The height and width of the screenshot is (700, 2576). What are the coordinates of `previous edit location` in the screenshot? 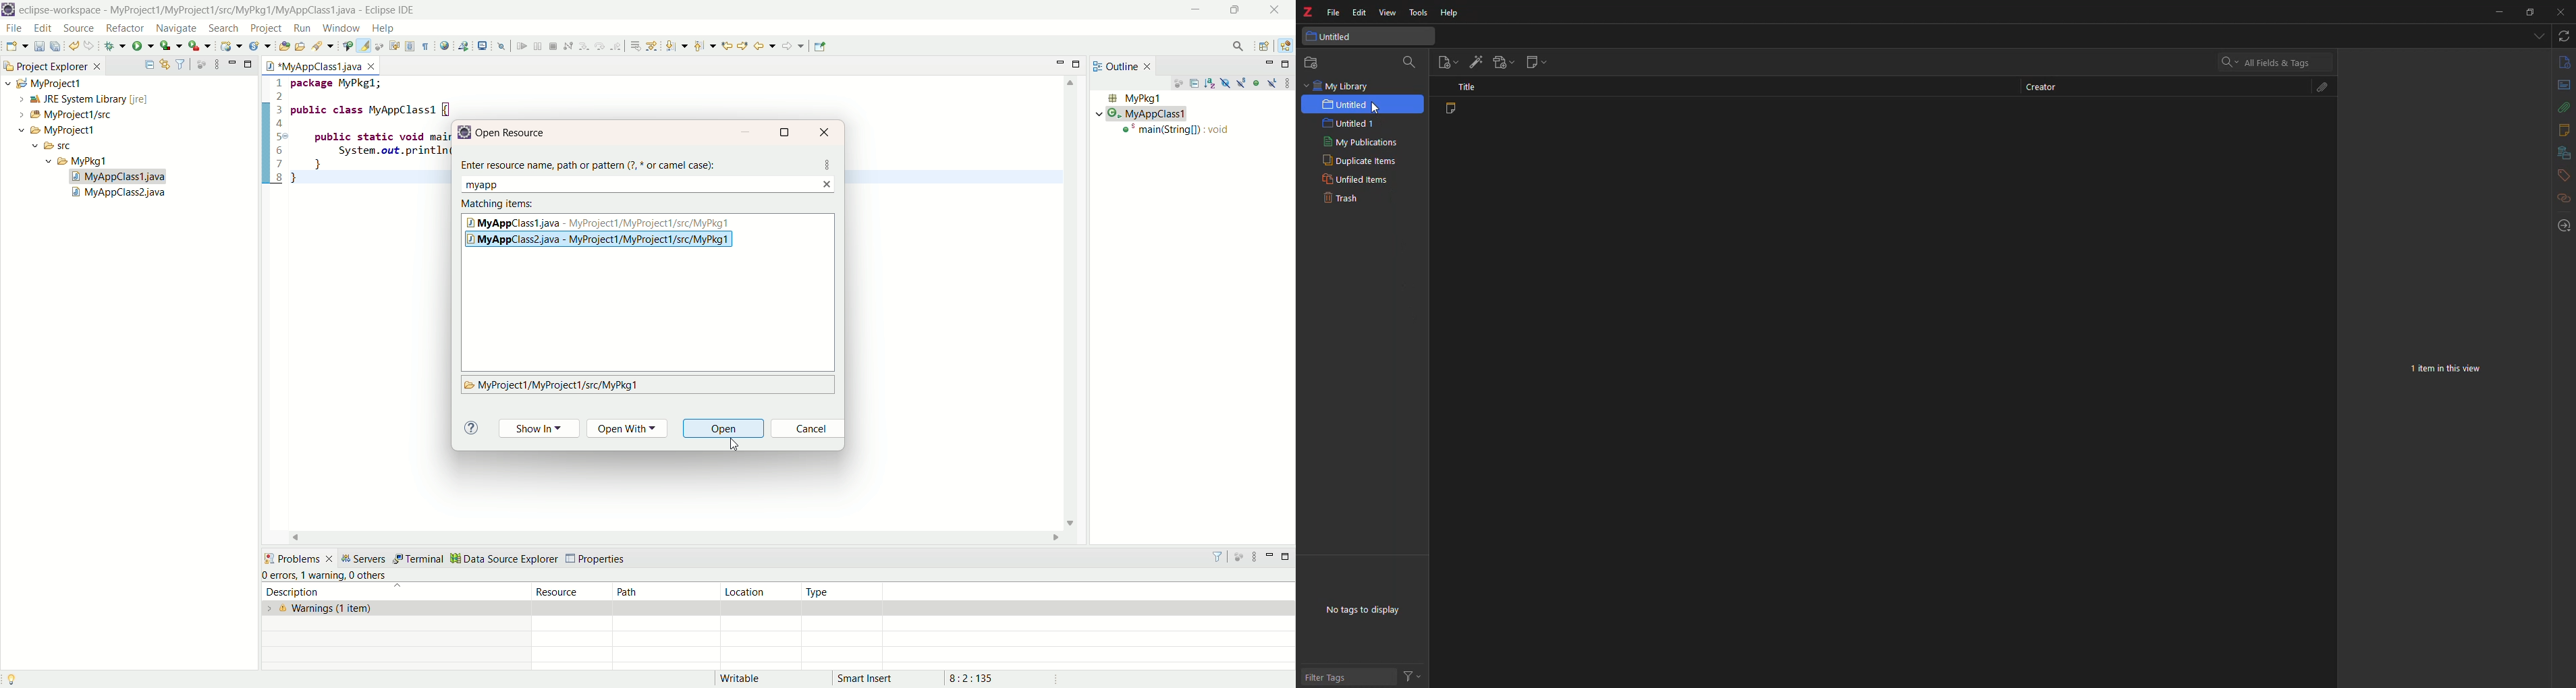 It's located at (725, 46).